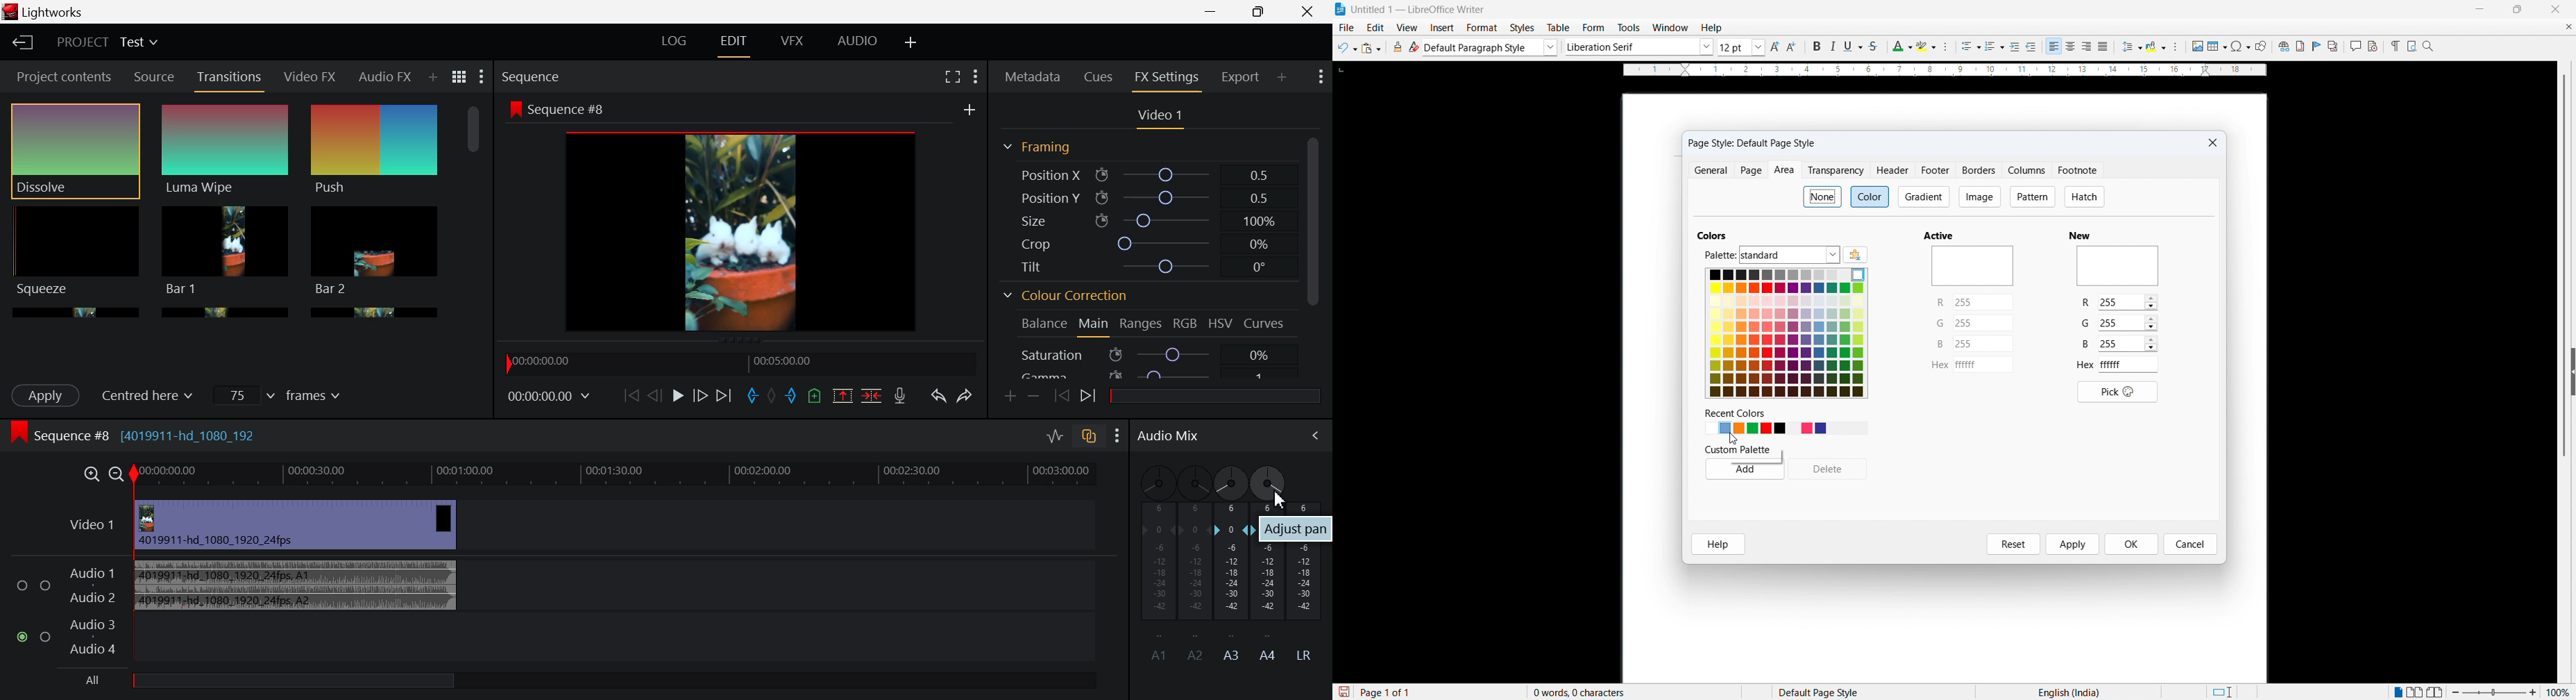 The width and height of the screenshot is (2576, 700). What do you see at coordinates (1345, 27) in the screenshot?
I see `file` at bounding box center [1345, 27].